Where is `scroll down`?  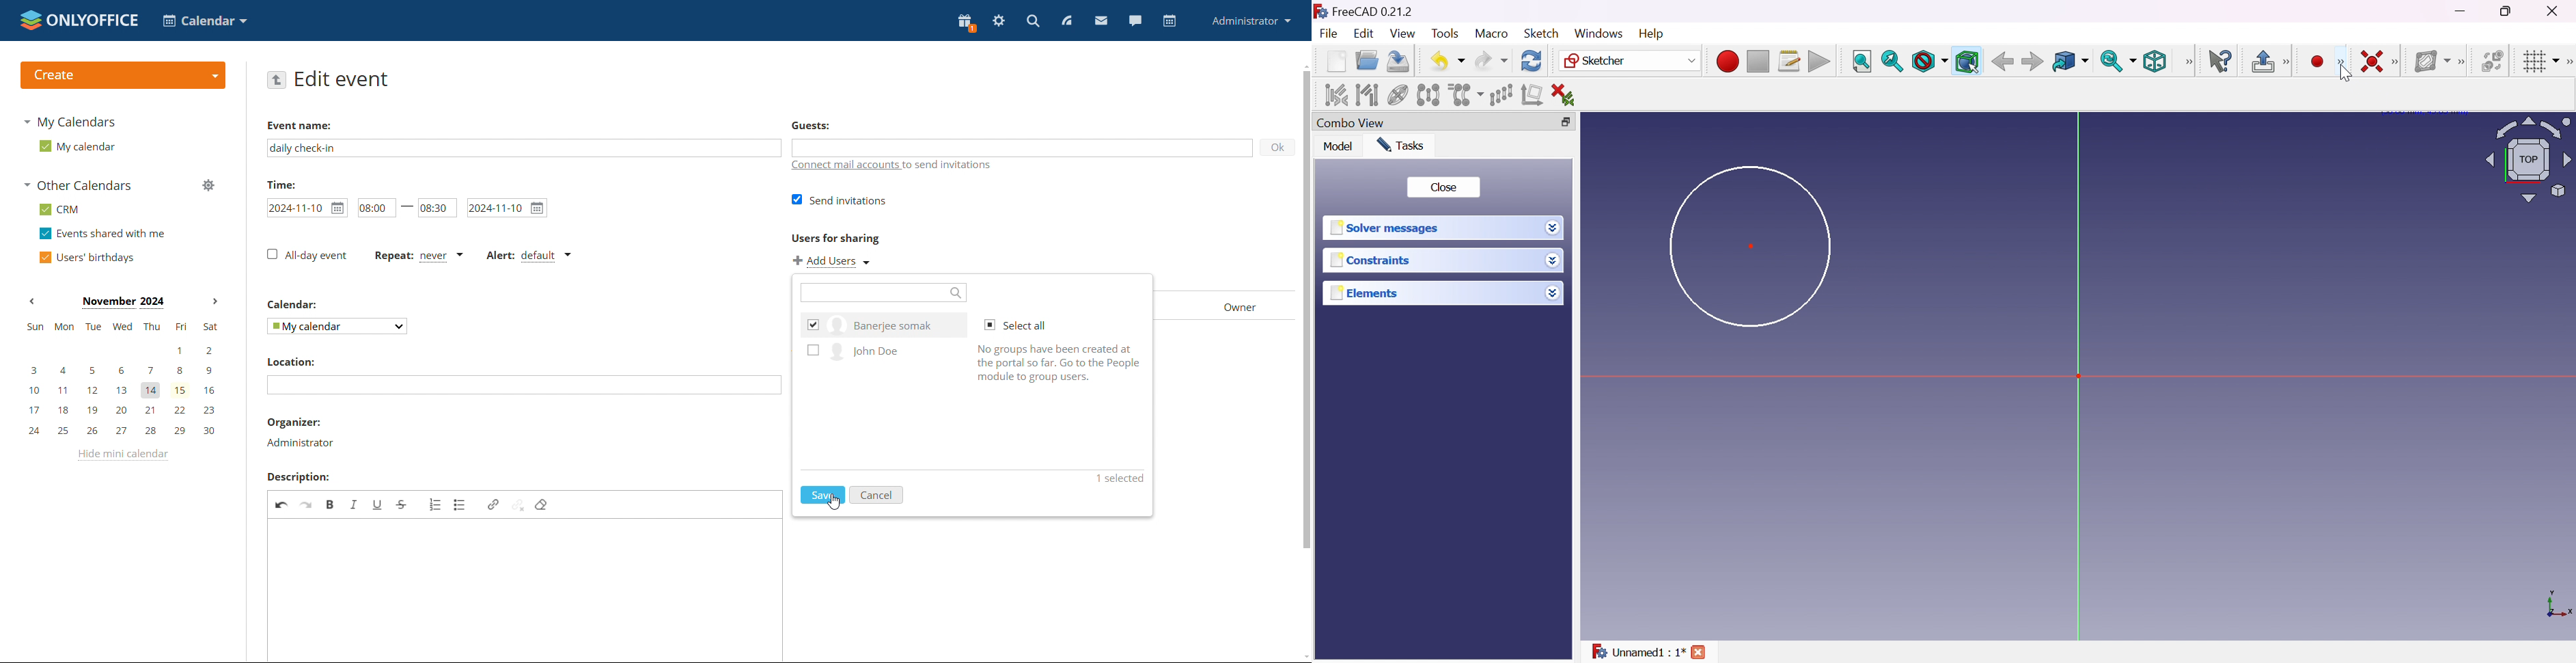
scroll down is located at coordinates (1303, 656).